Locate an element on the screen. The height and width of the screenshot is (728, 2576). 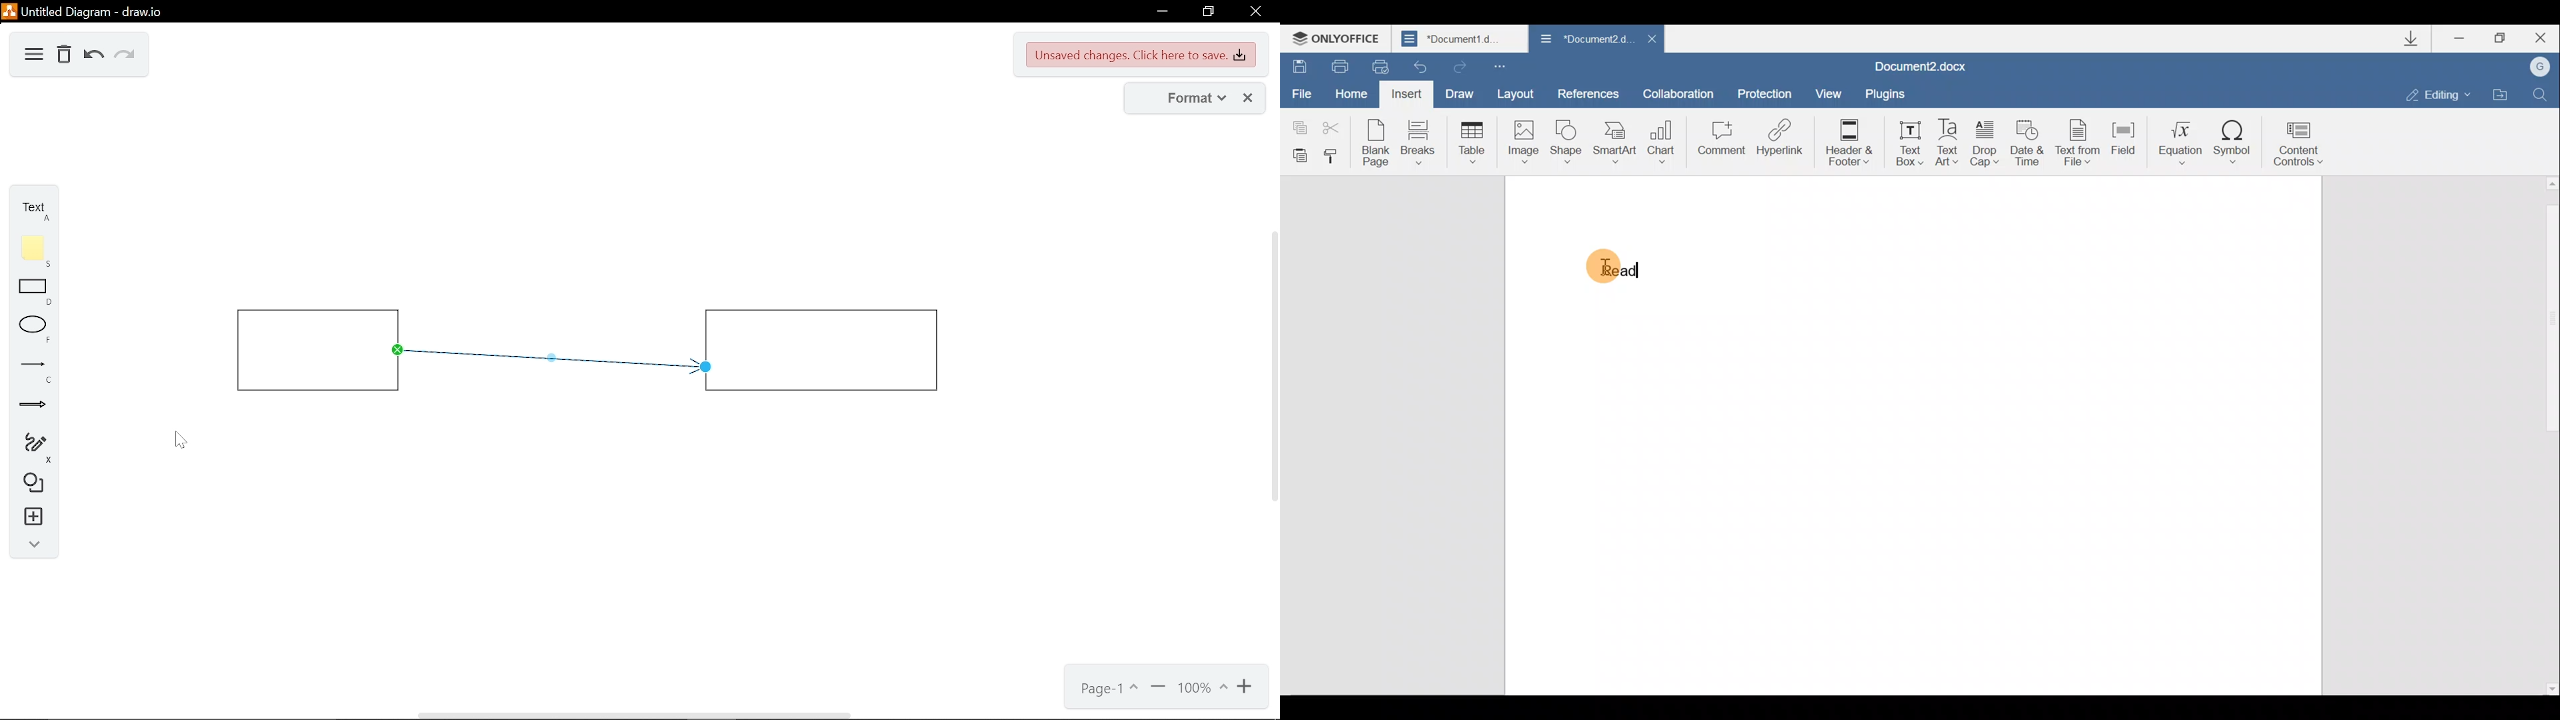
minimize is located at coordinates (1165, 11).